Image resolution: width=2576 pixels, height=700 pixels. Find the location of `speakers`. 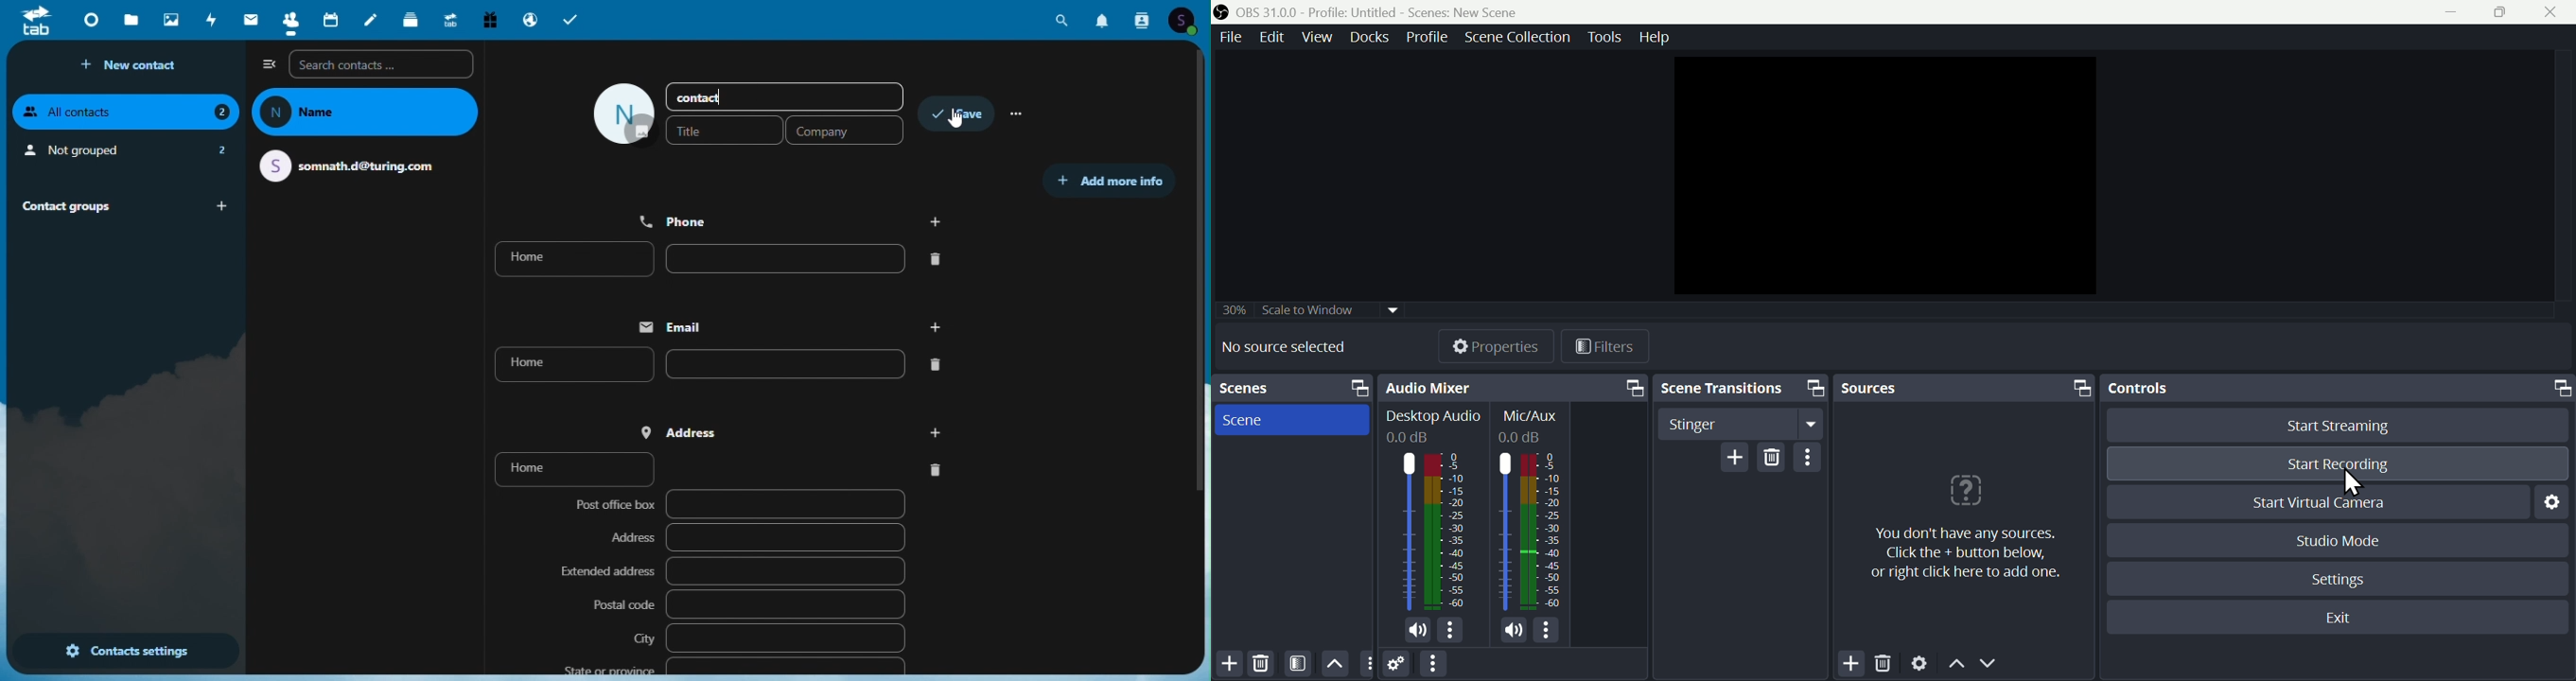

speakers is located at coordinates (1510, 631).